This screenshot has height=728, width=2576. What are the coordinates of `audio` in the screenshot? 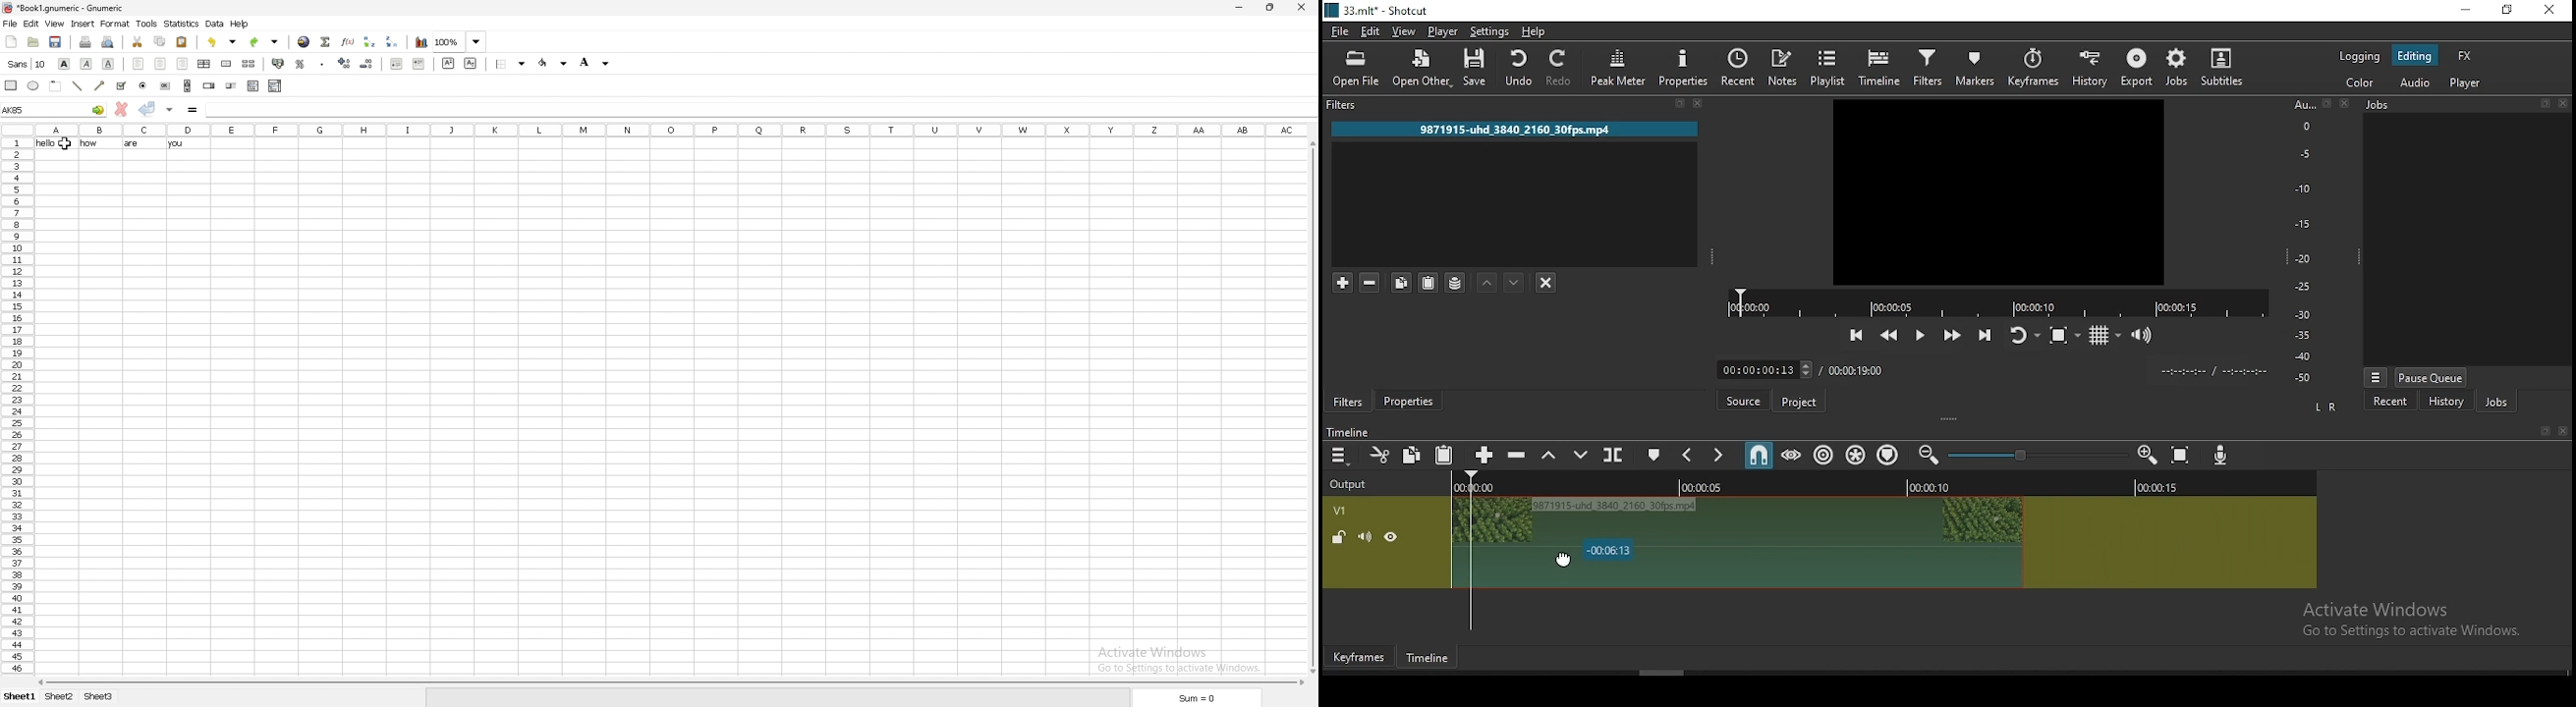 It's located at (2416, 82).